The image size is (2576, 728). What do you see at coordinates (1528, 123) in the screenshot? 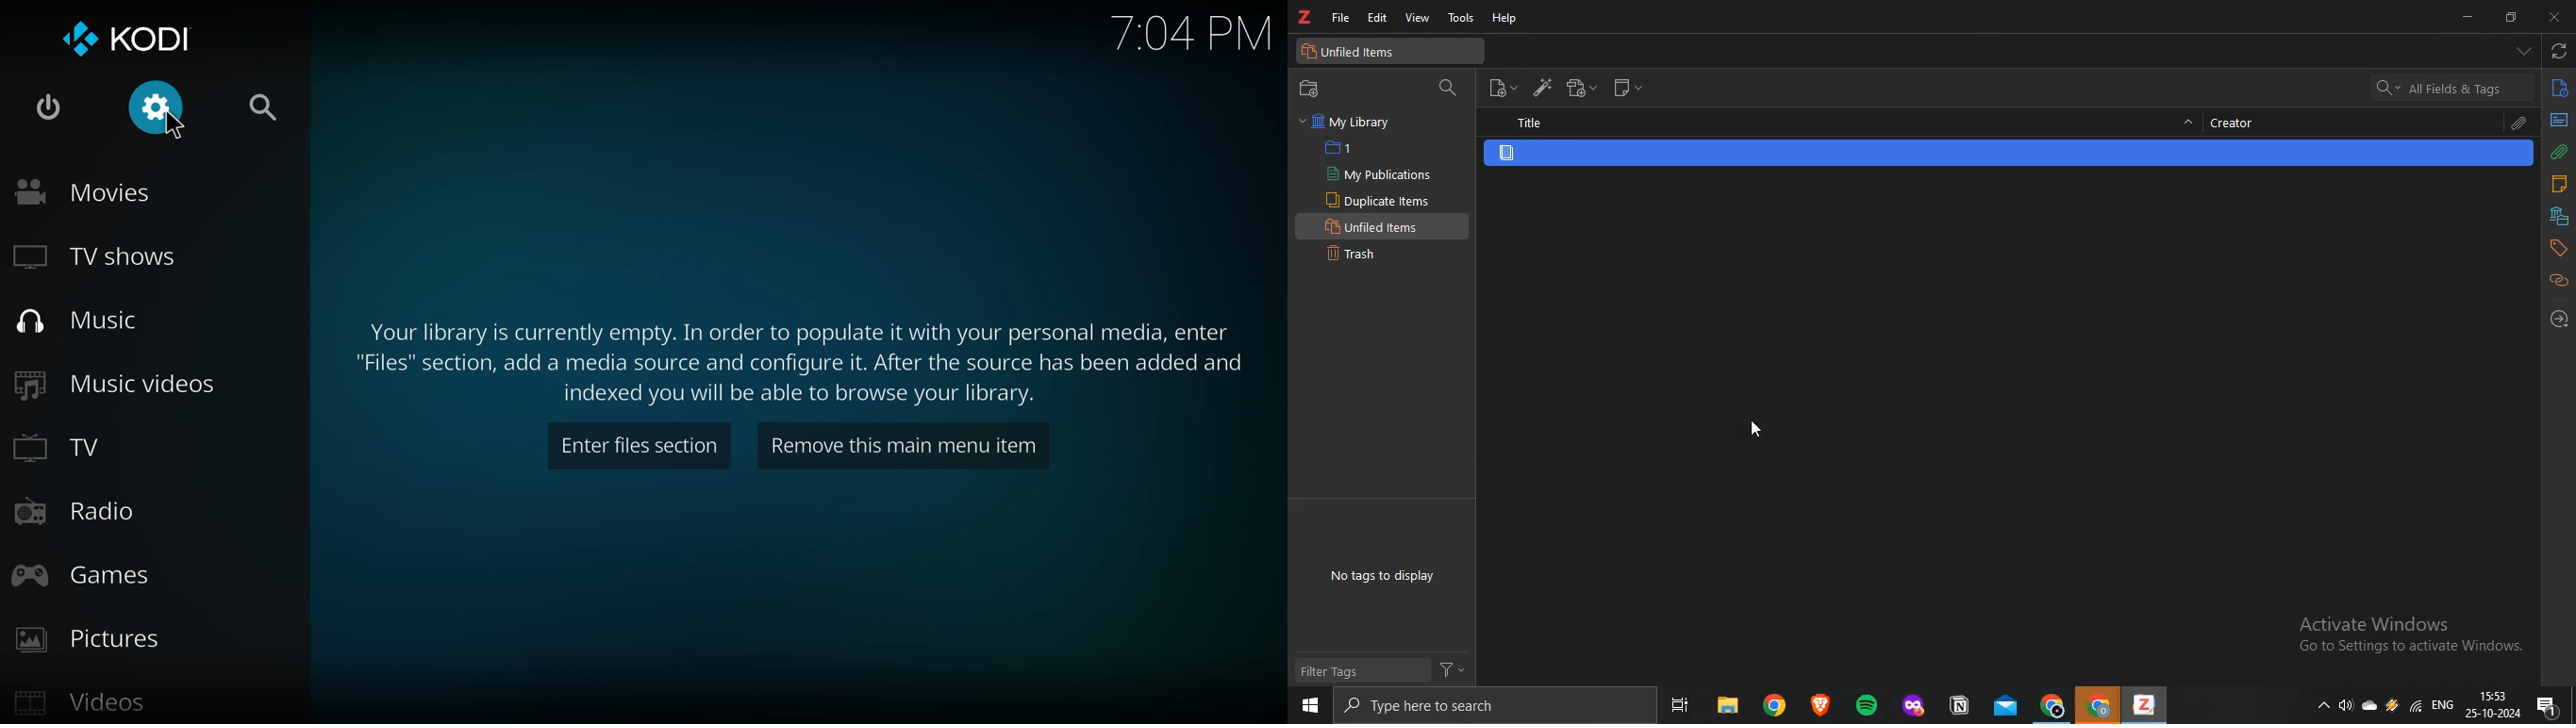
I see `title` at bounding box center [1528, 123].